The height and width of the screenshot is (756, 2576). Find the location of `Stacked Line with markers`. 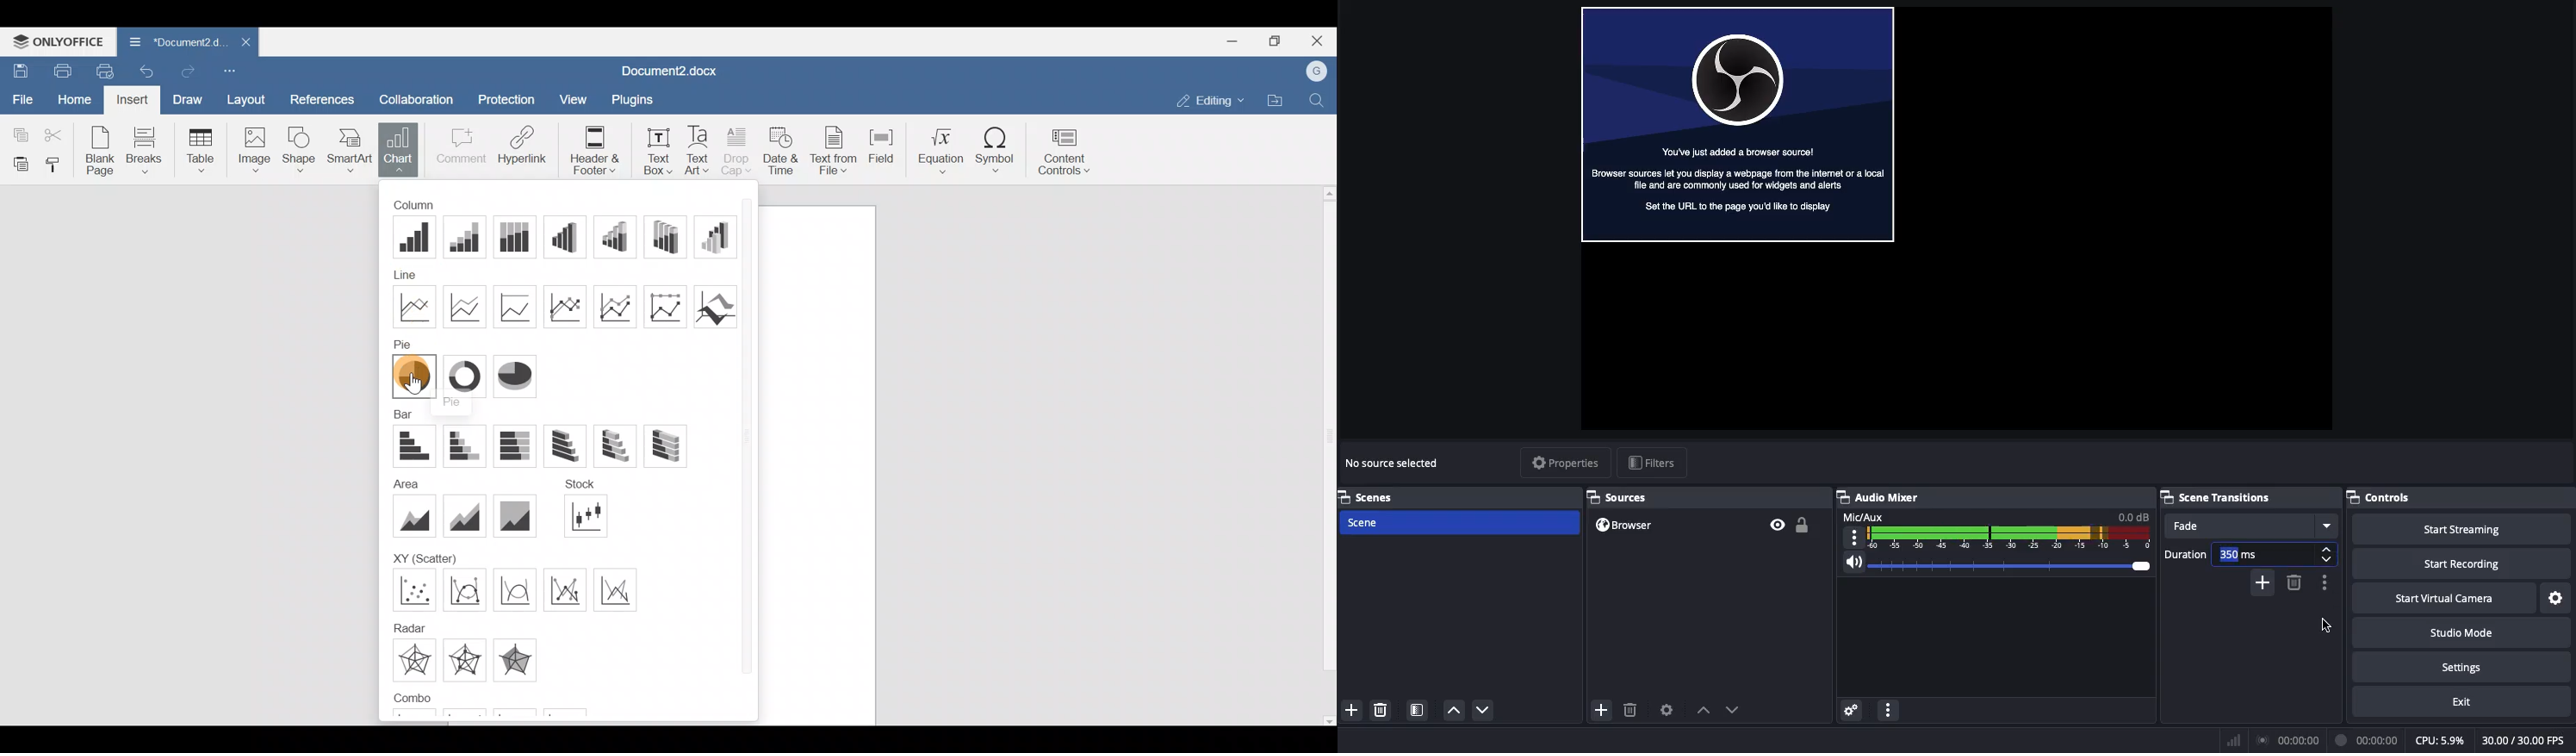

Stacked Line with markers is located at coordinates (613, 306).